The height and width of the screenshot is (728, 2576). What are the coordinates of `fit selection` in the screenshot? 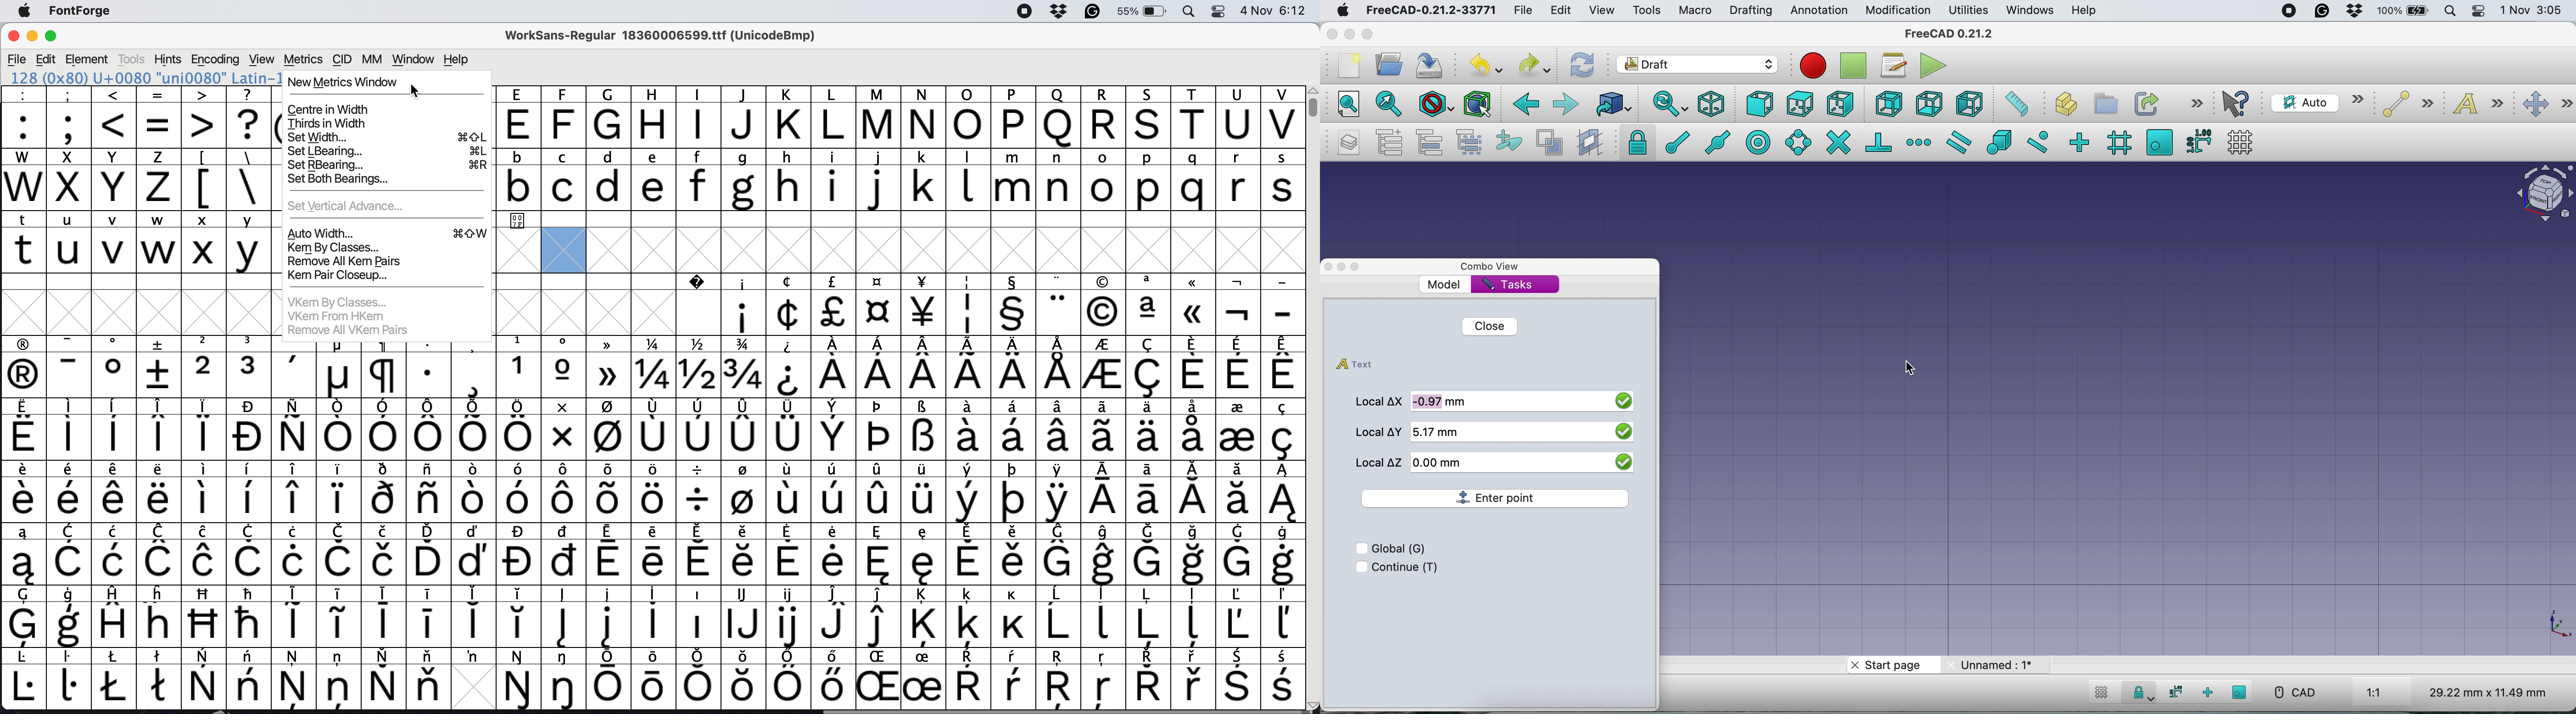 It's located at (1391, 103).